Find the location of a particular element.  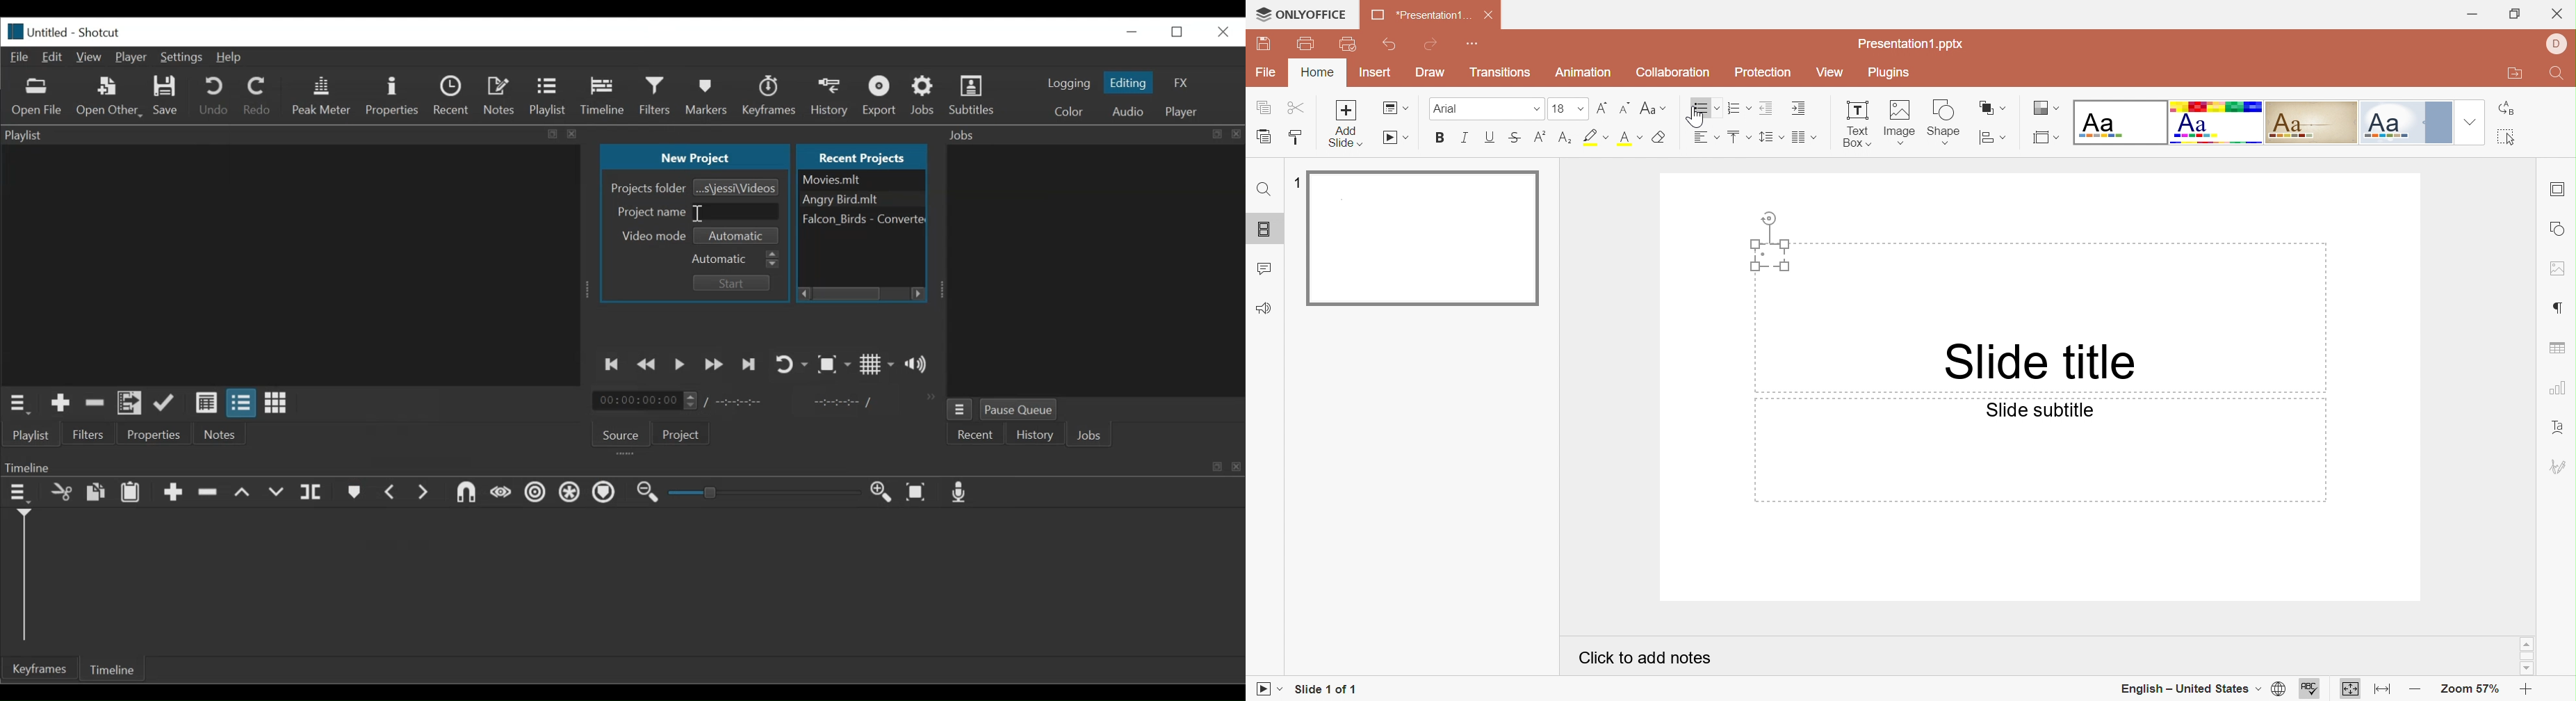

View as files is located at coordinates (241, 403).